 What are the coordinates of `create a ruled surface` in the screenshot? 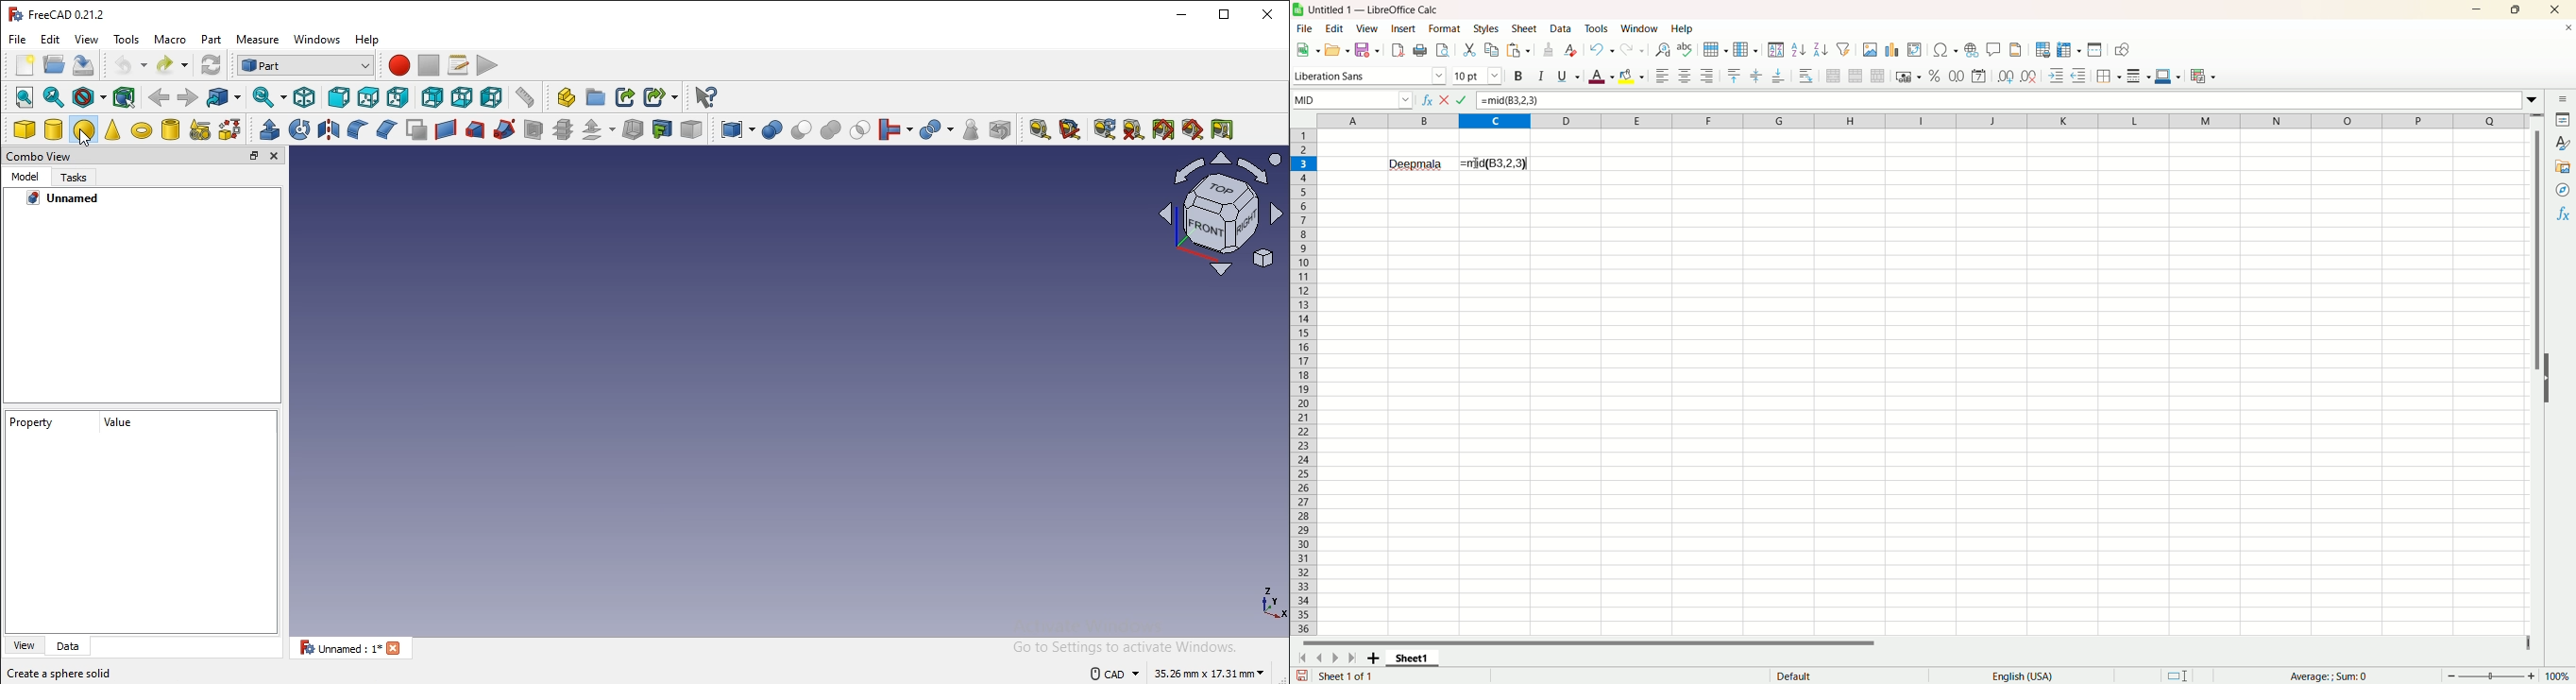 It's located at (448, 129).